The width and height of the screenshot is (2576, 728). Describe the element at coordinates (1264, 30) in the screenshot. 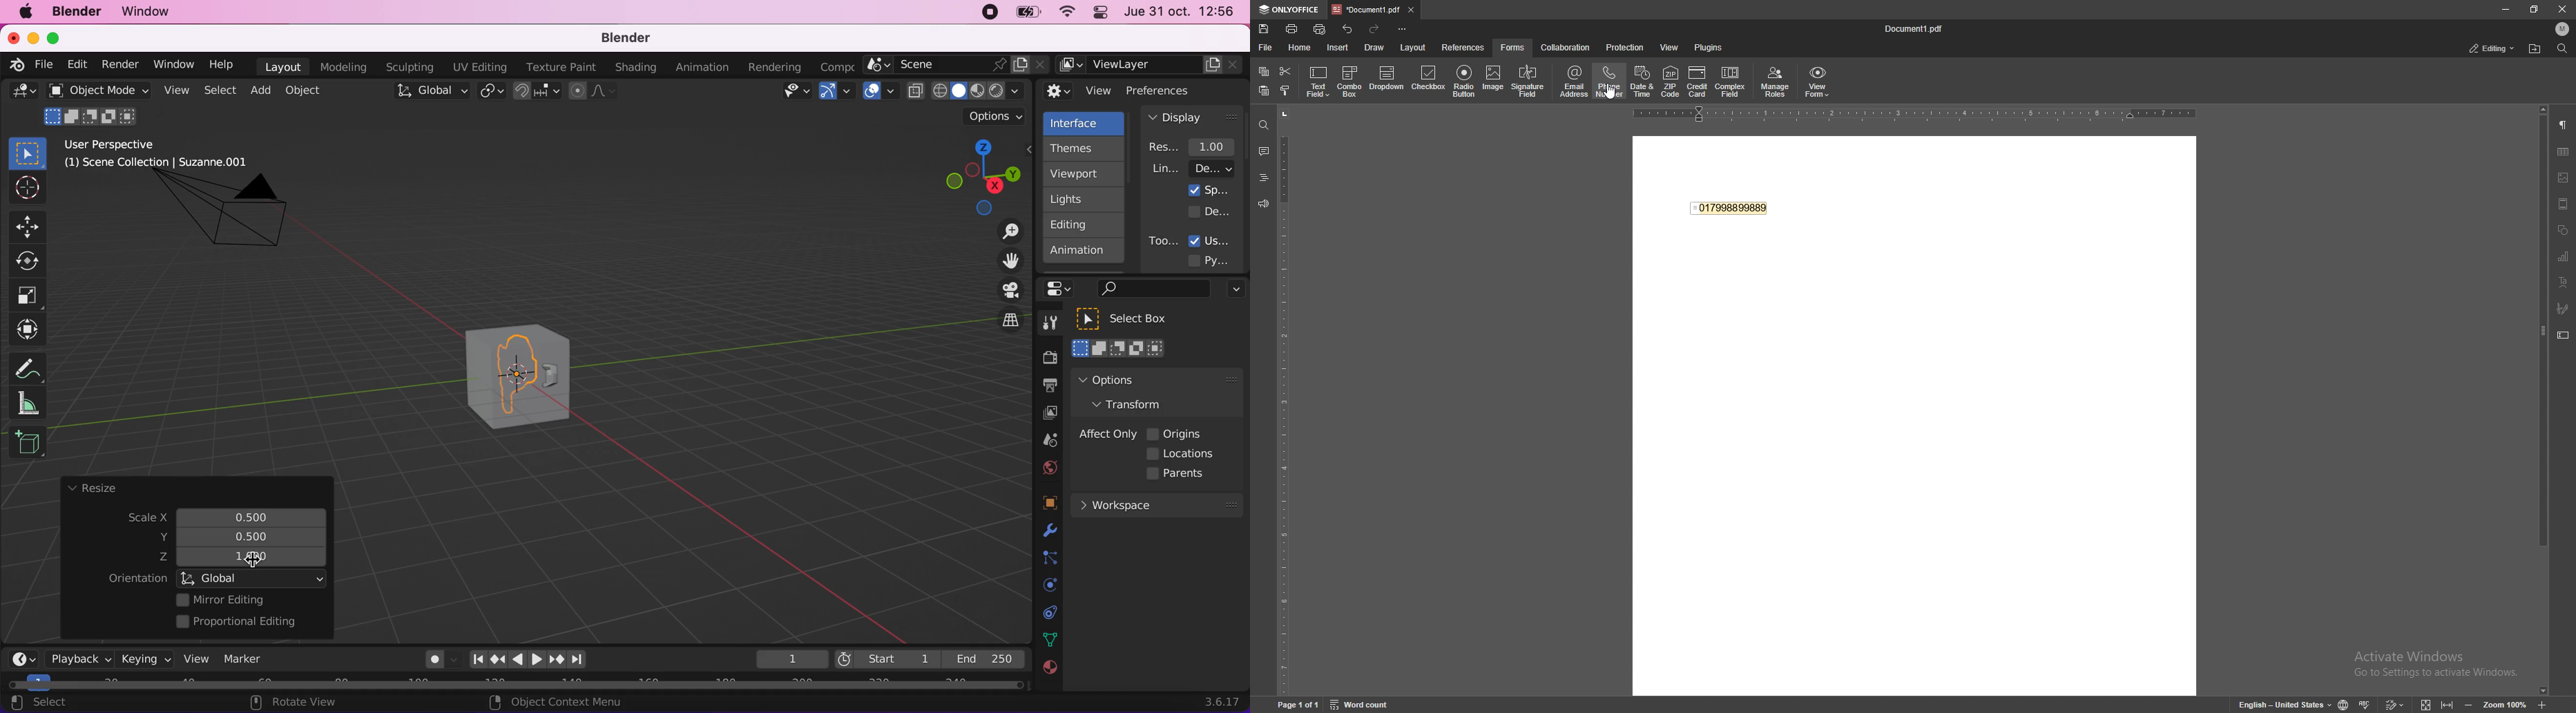

I see `save` at that location.